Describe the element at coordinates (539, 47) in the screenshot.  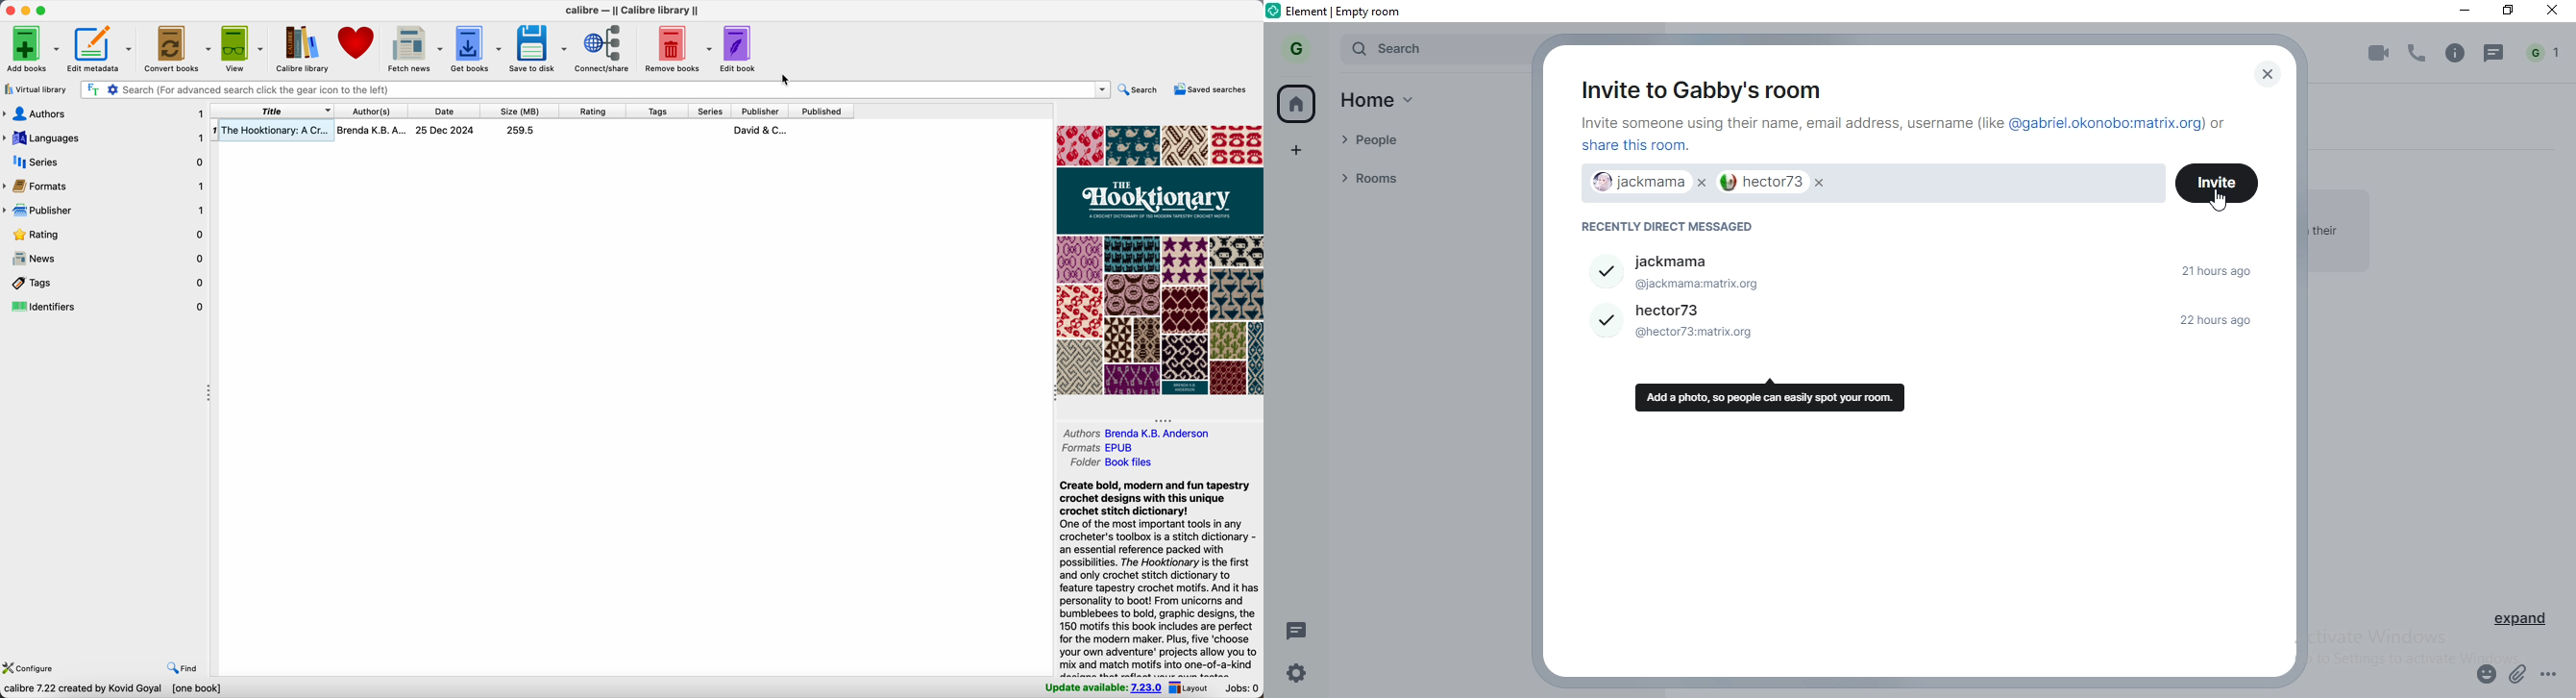
I see `save to disk` at that location.